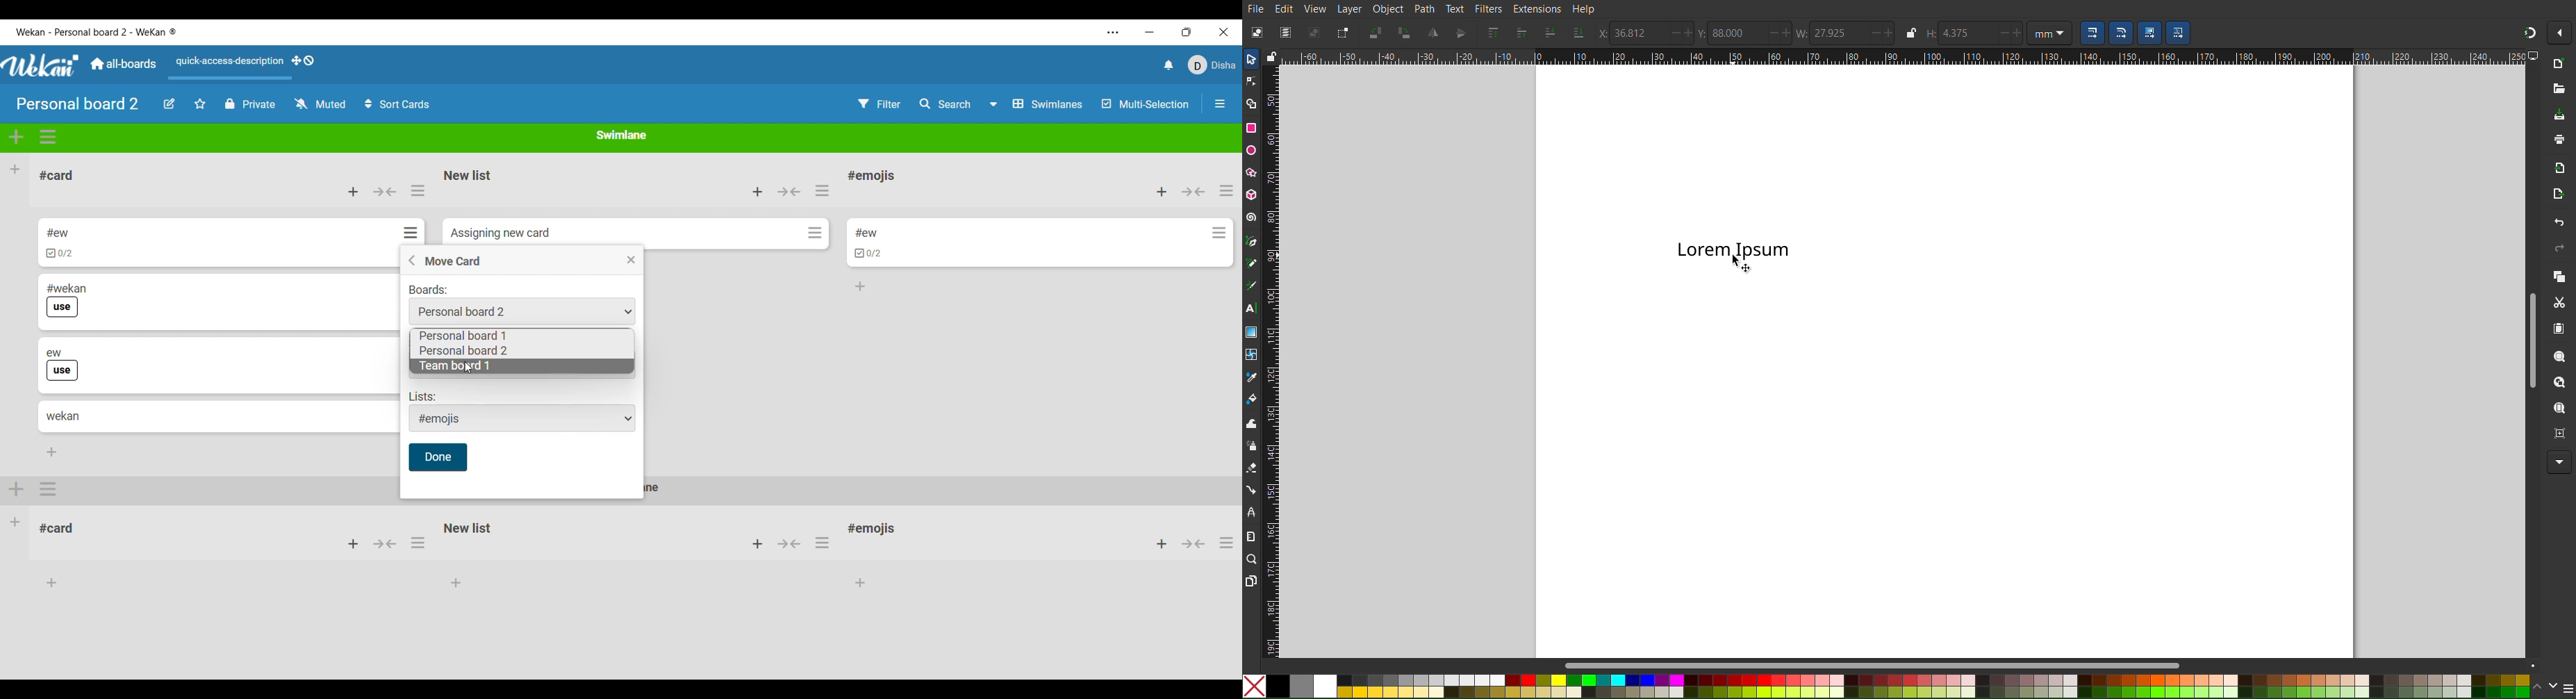 This screenshot has width=2576, height=700. Describe the element at coordinates (387, 547) in the screenshot. I see `button` at that location.